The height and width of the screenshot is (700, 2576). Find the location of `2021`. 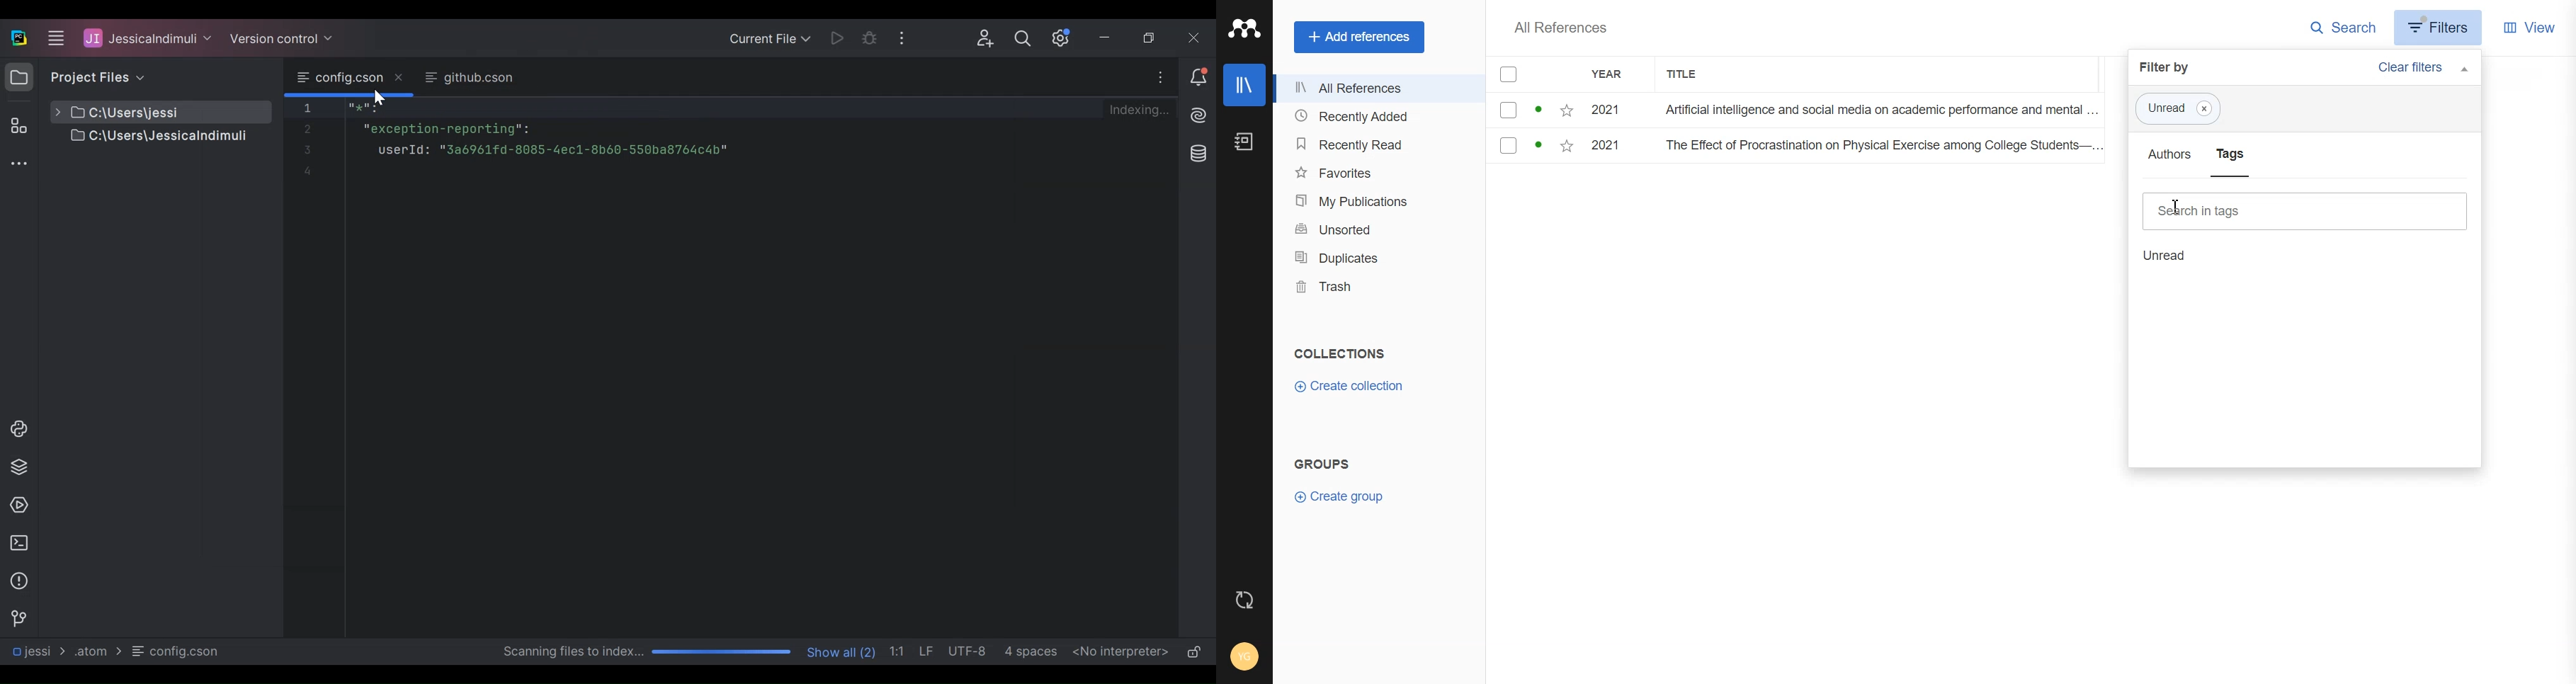

2021 is located at coordinates (1611, 148).